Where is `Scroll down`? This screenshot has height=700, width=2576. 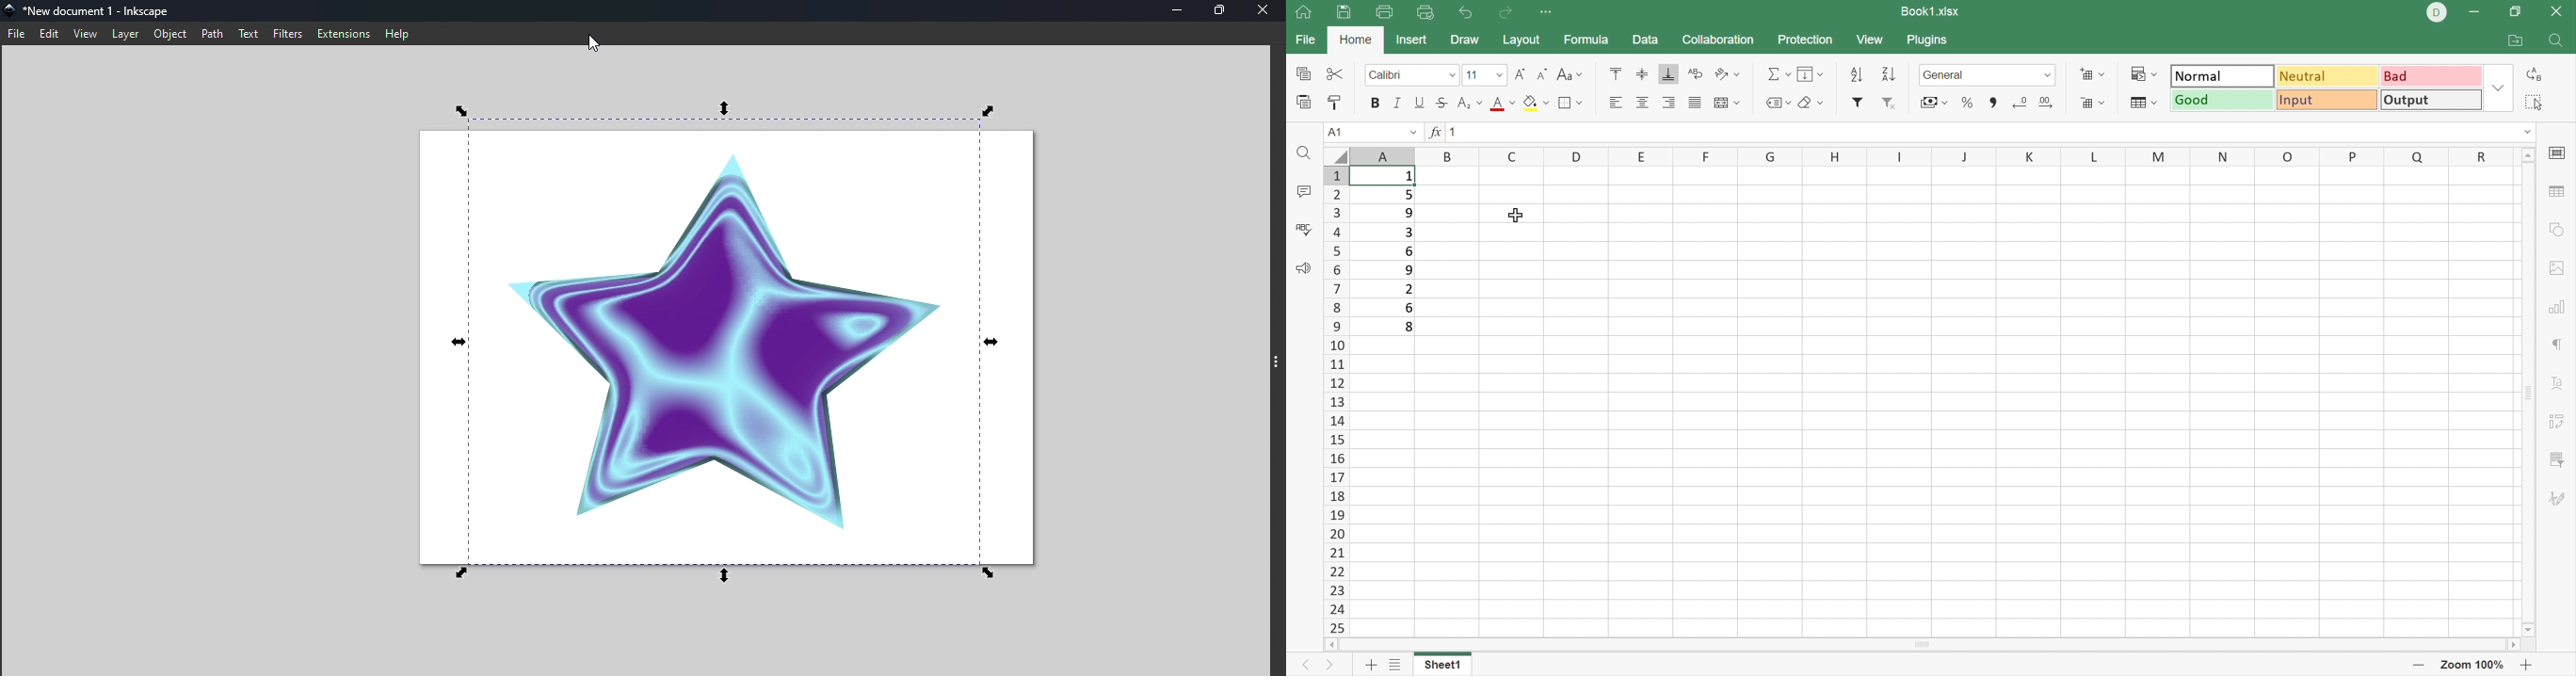
Scroll down is located at coordinates (2530, 630).